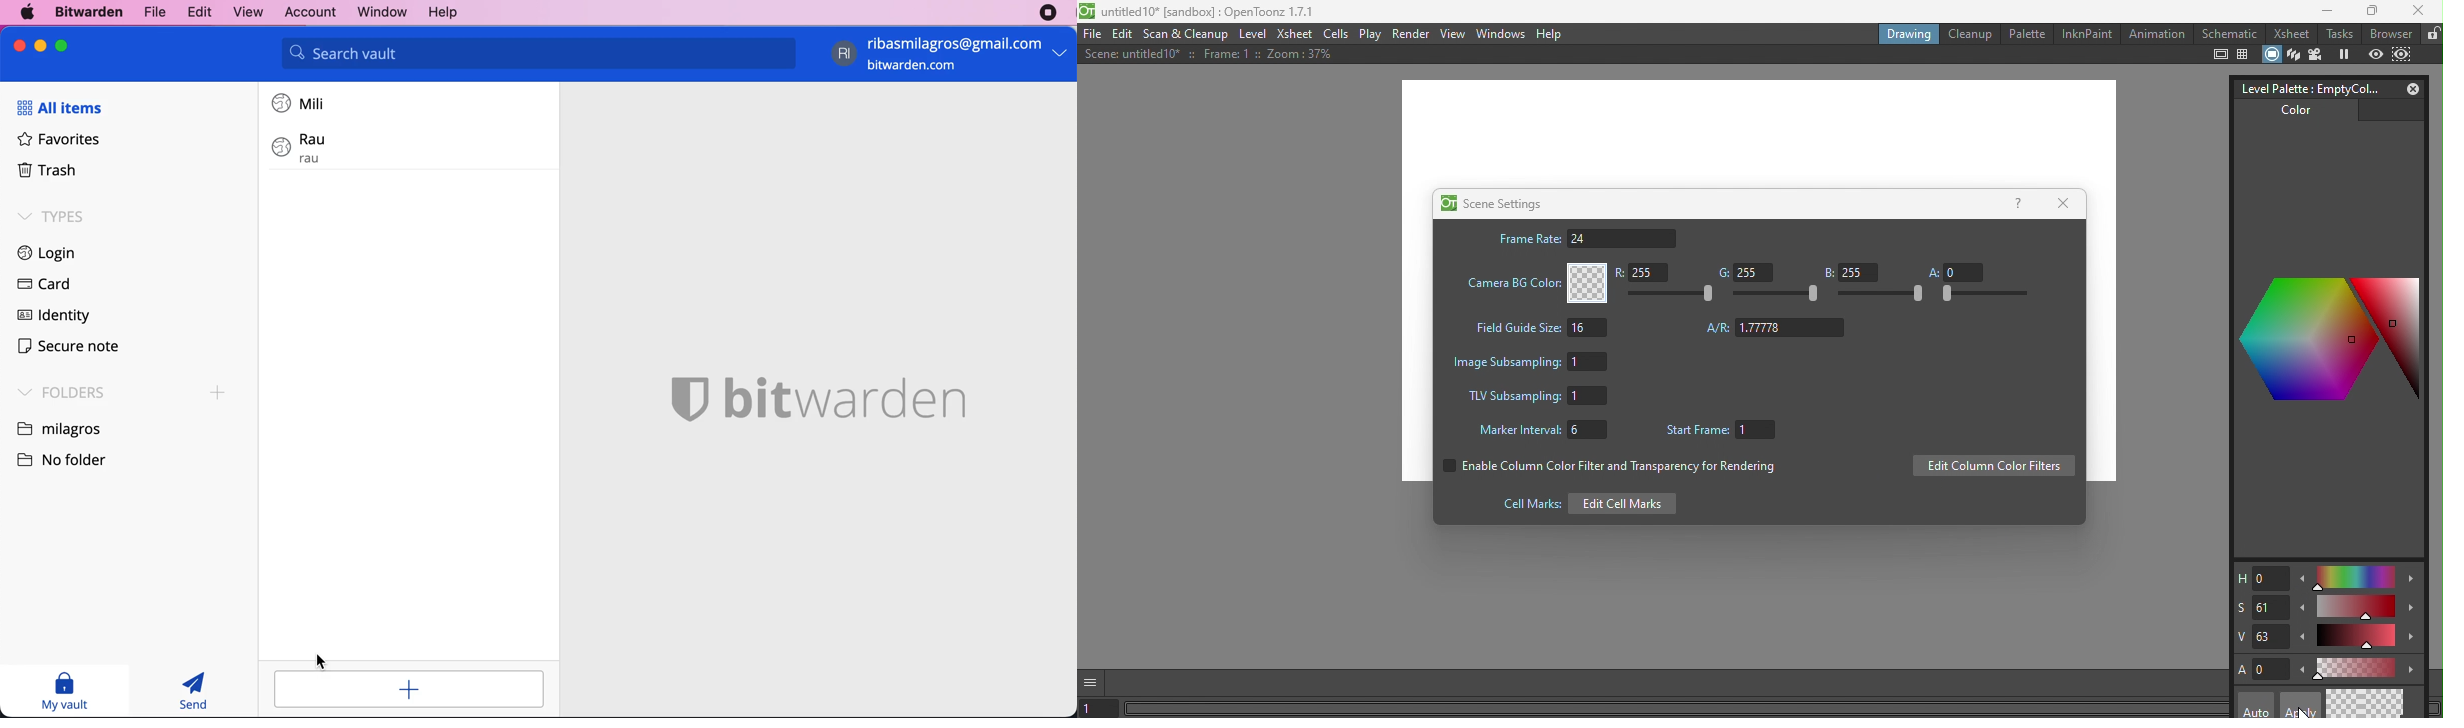 The image size is (2464, 728). Describe the element at coordinates (1583, 503) in the screenshot. I see `Edit cell marks` at that location.